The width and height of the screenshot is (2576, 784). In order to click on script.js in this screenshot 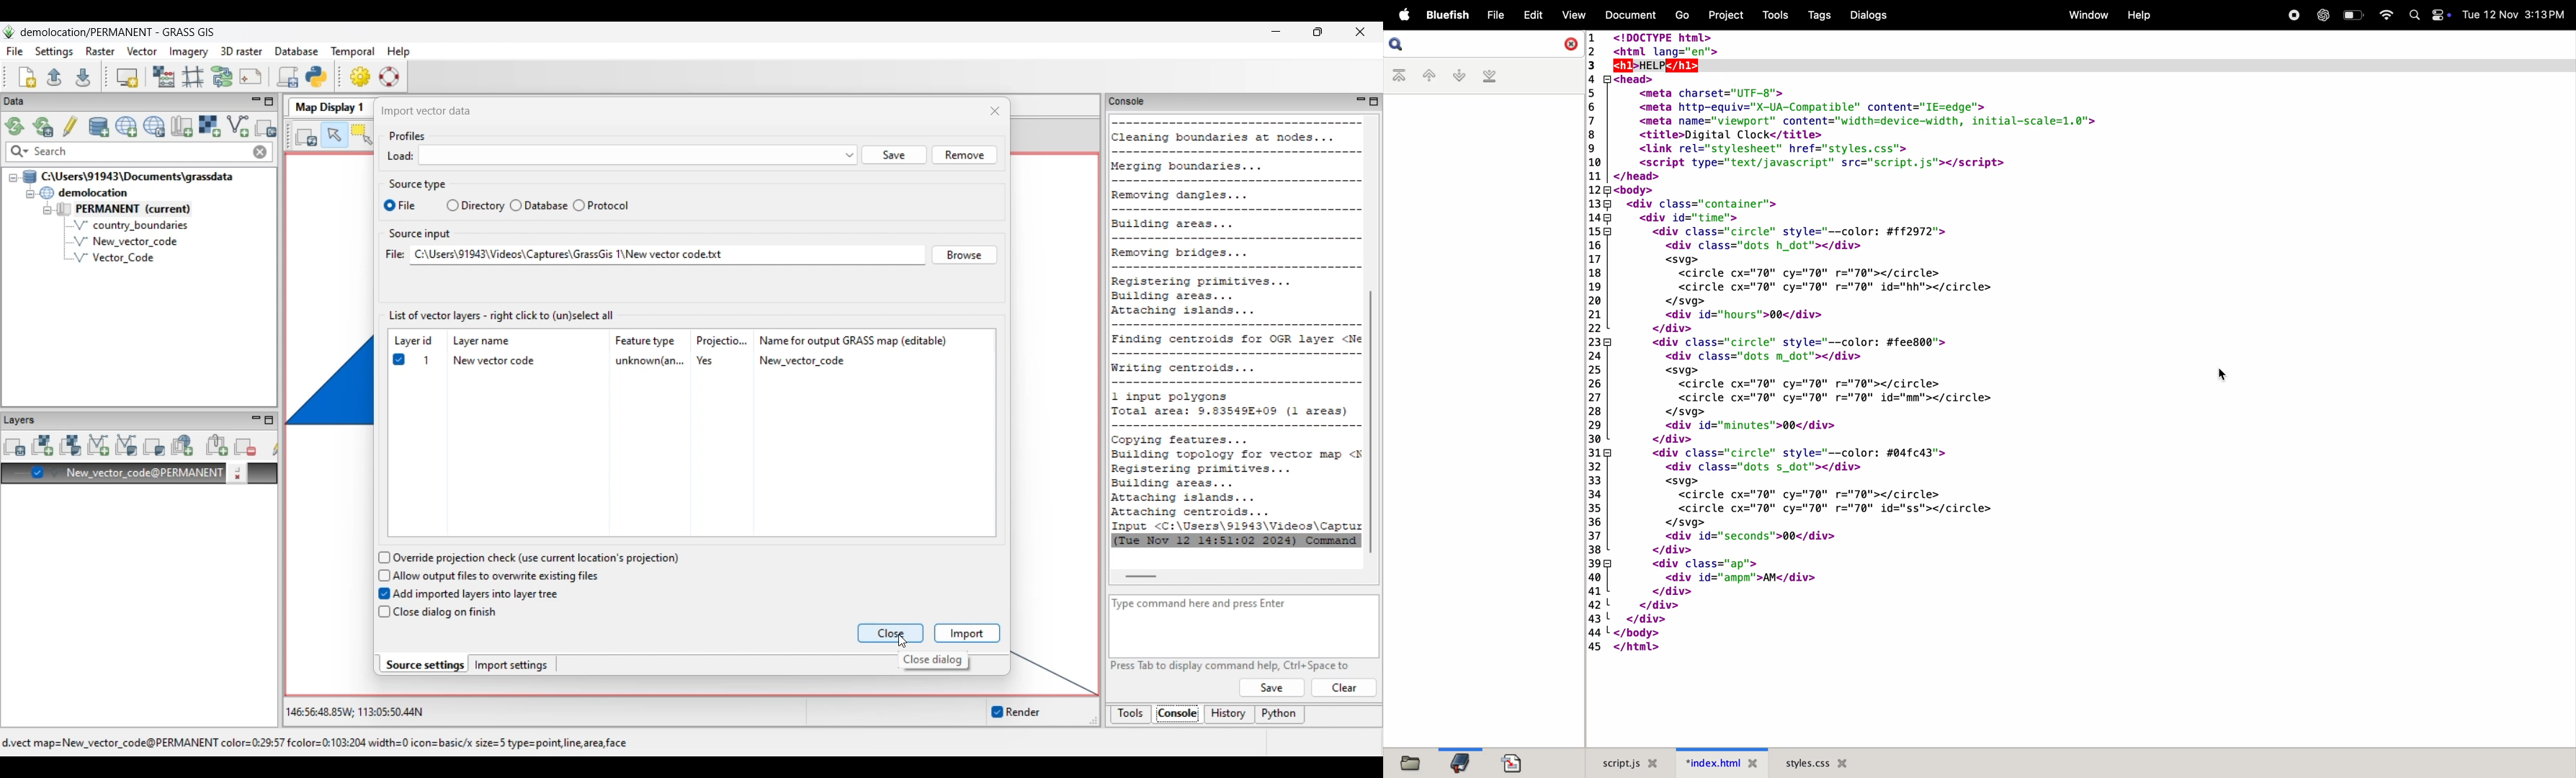, I will do `click(1624, 763)`.